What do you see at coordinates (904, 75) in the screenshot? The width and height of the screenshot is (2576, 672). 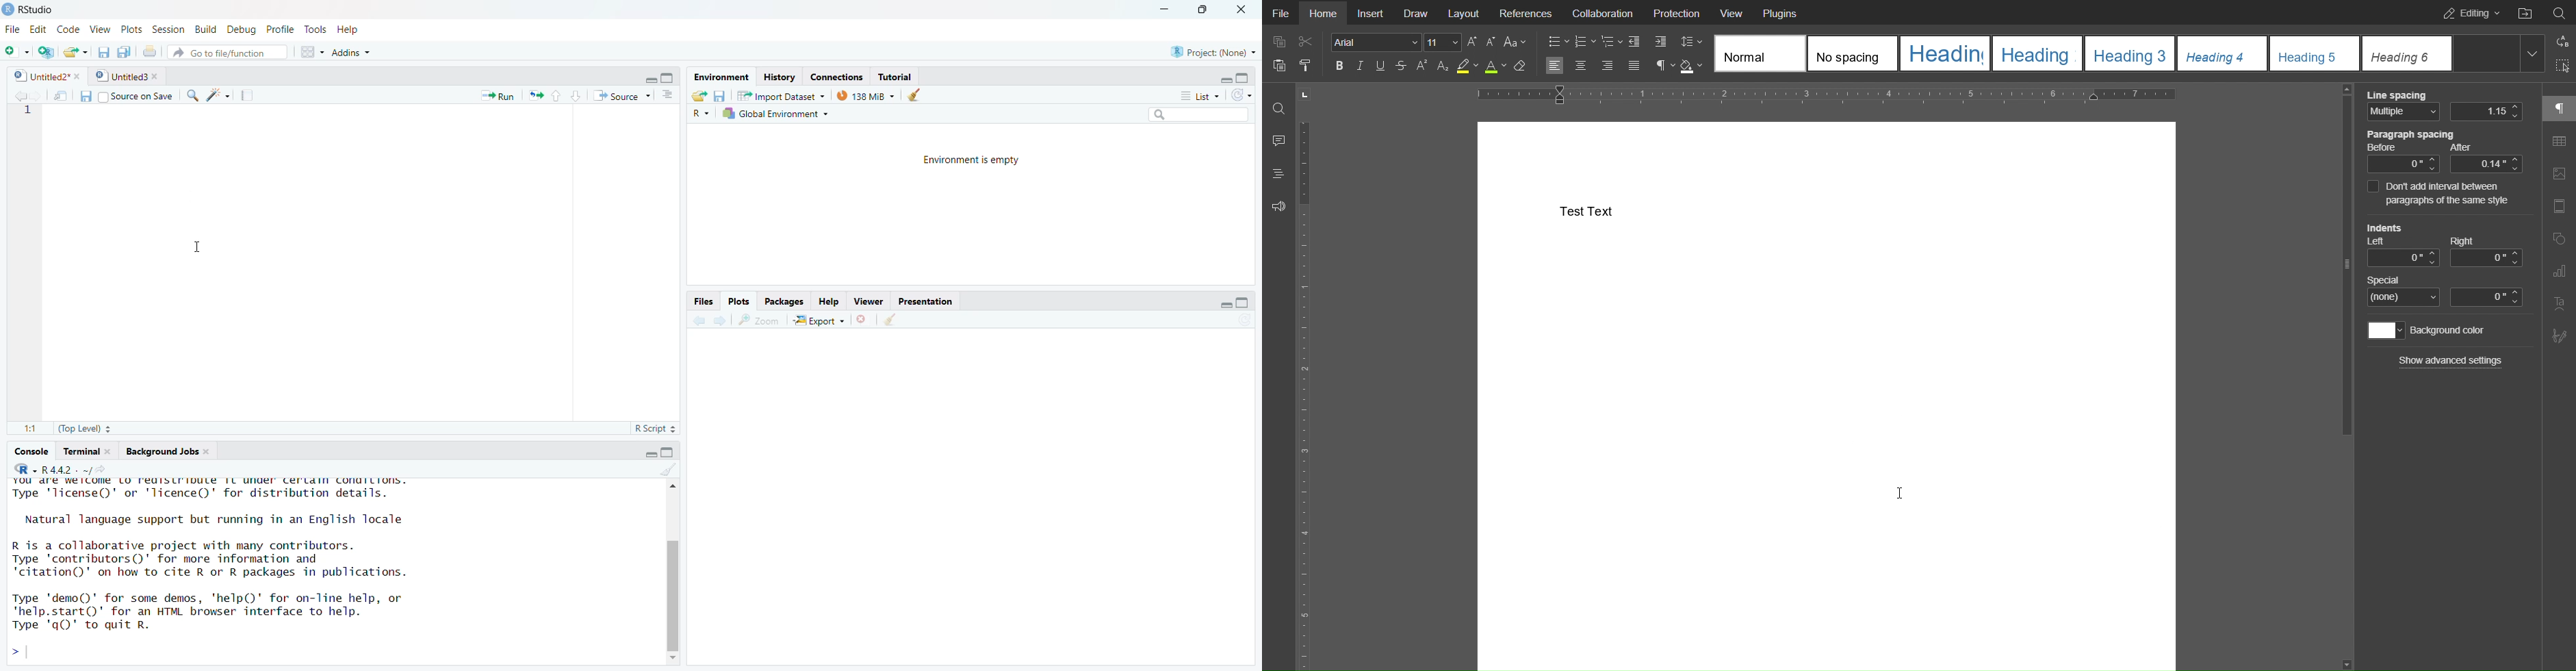 I see `; Tutorial` at bounding box center [904, 75].